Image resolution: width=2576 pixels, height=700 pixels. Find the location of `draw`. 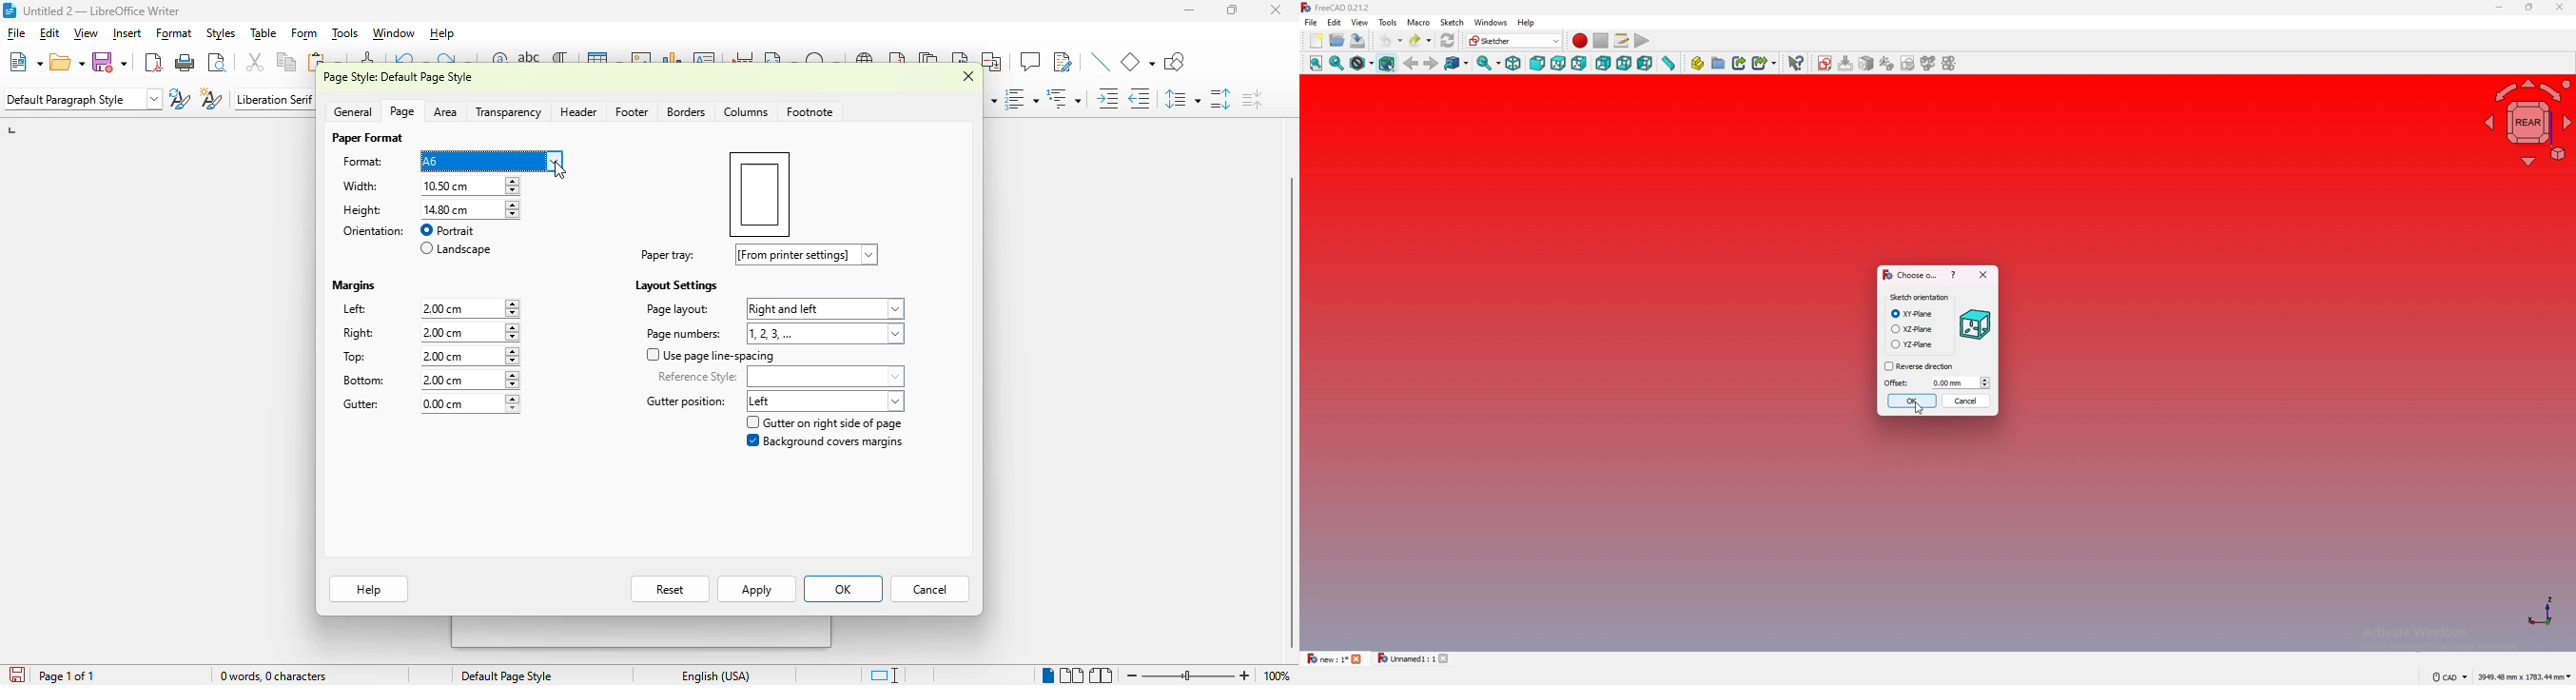

draw is located at coordinates (1909, 63).